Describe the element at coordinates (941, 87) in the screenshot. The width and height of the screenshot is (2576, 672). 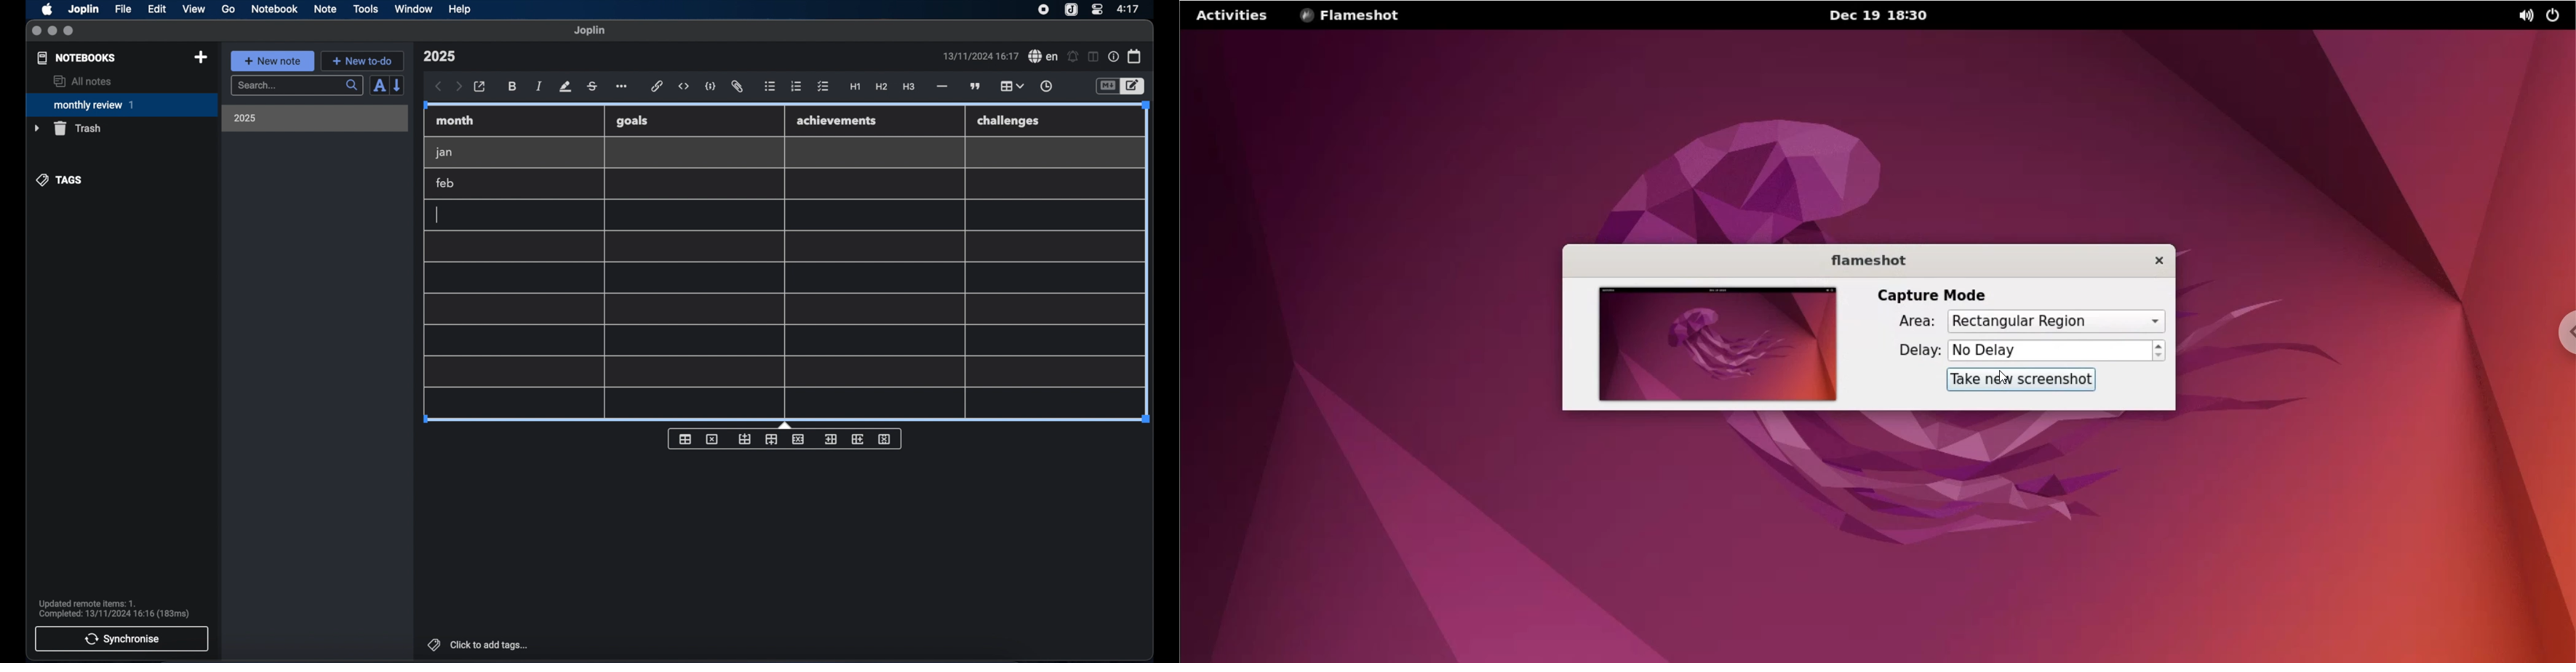
I see `horizontal rule` at that location.